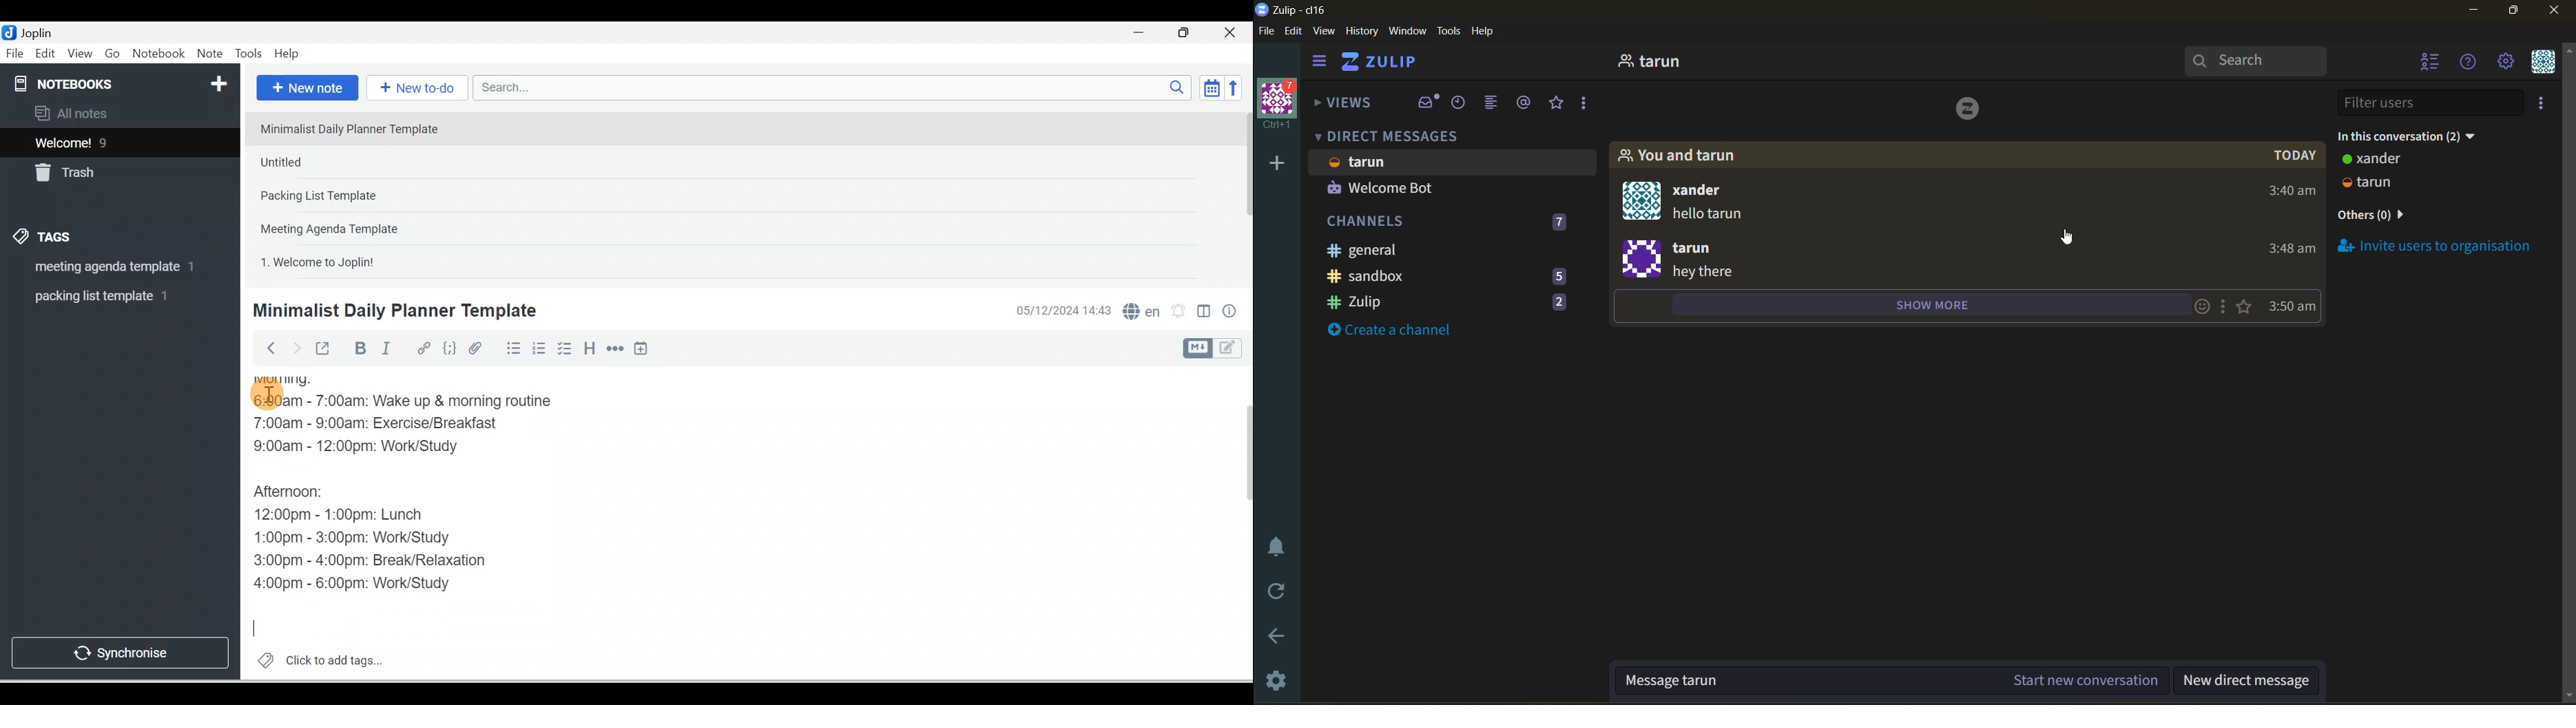  I want to click on create a channel, so click(1398, 330).